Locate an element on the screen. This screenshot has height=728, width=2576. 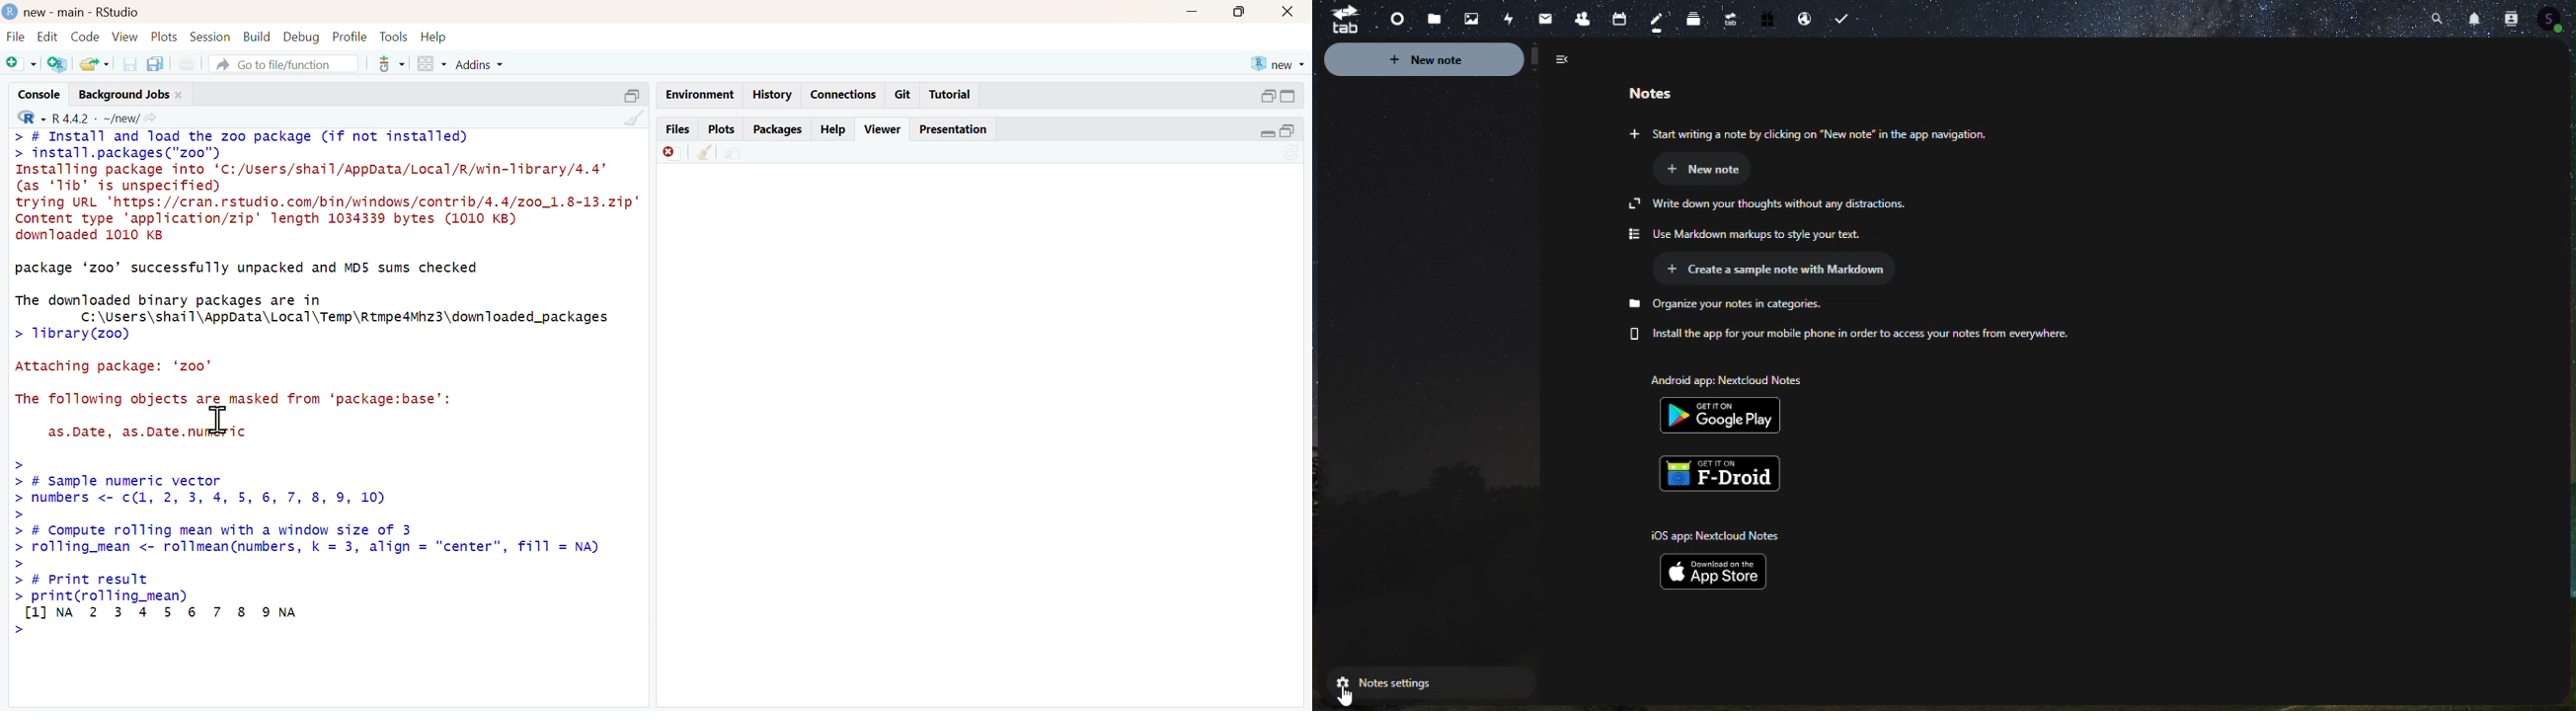
tool is located at coordinates (392, 64).